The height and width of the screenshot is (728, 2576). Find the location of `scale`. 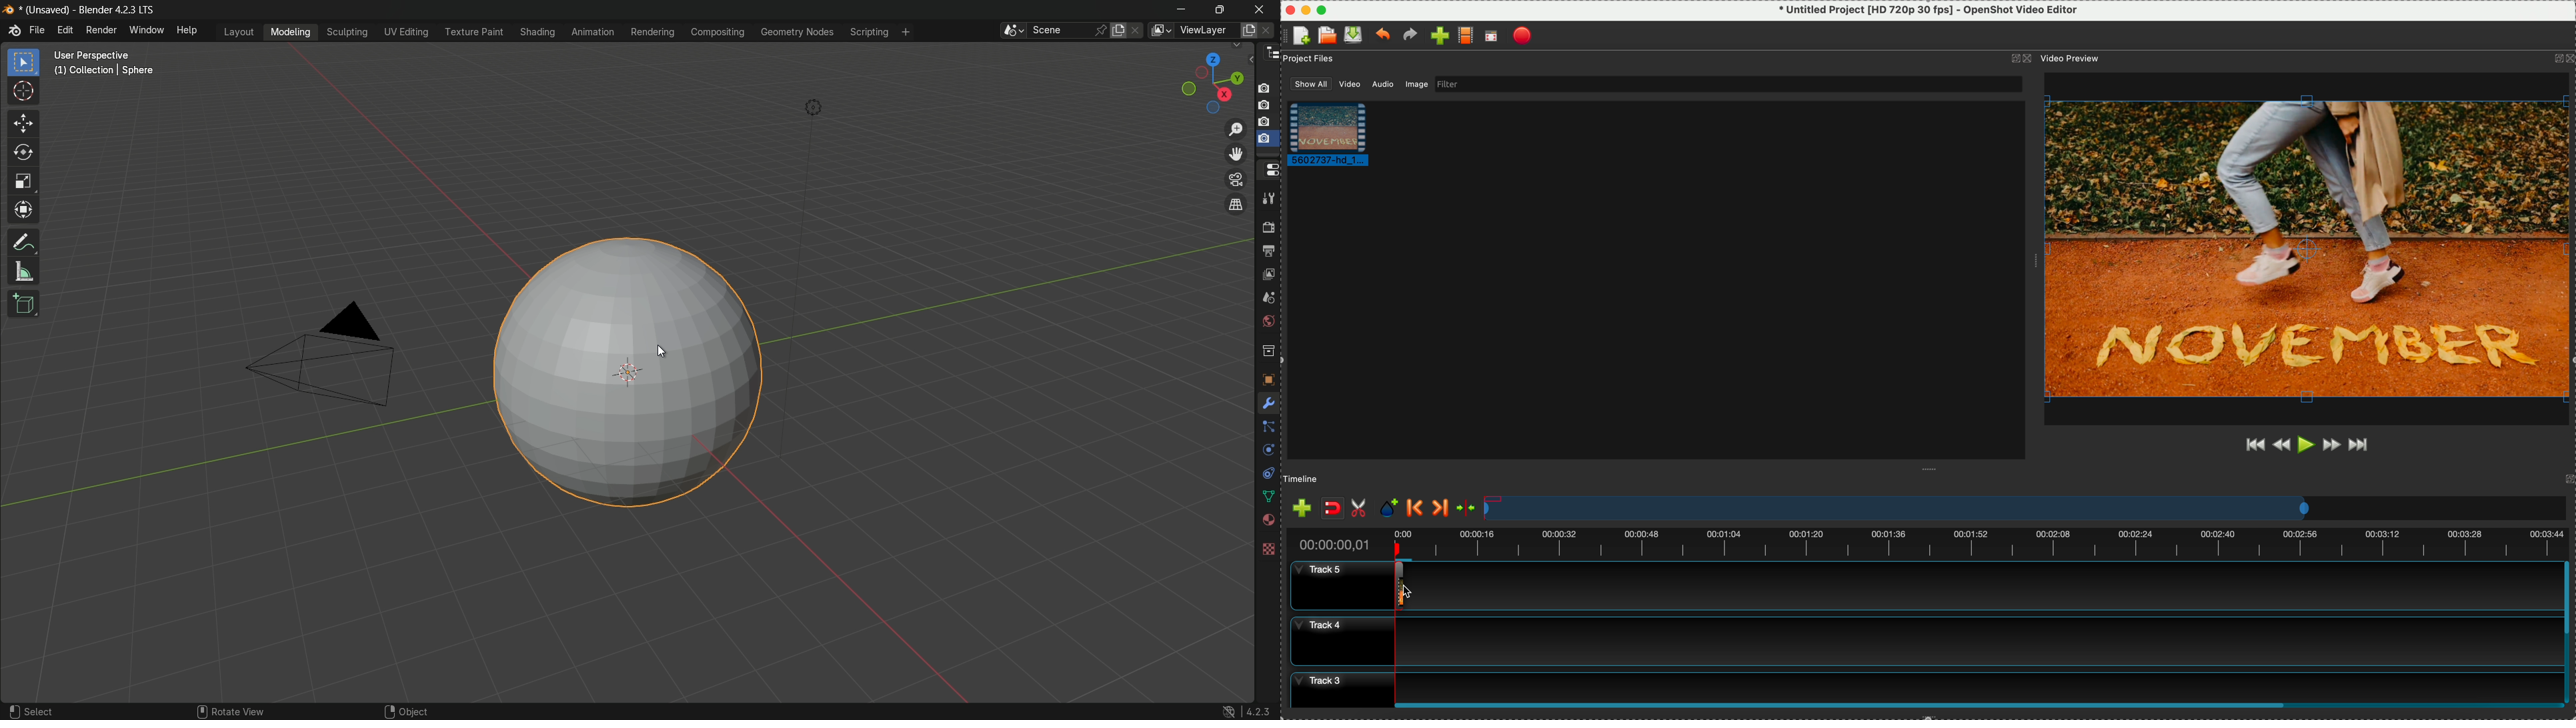

scale is located at coordinates (23, 183).